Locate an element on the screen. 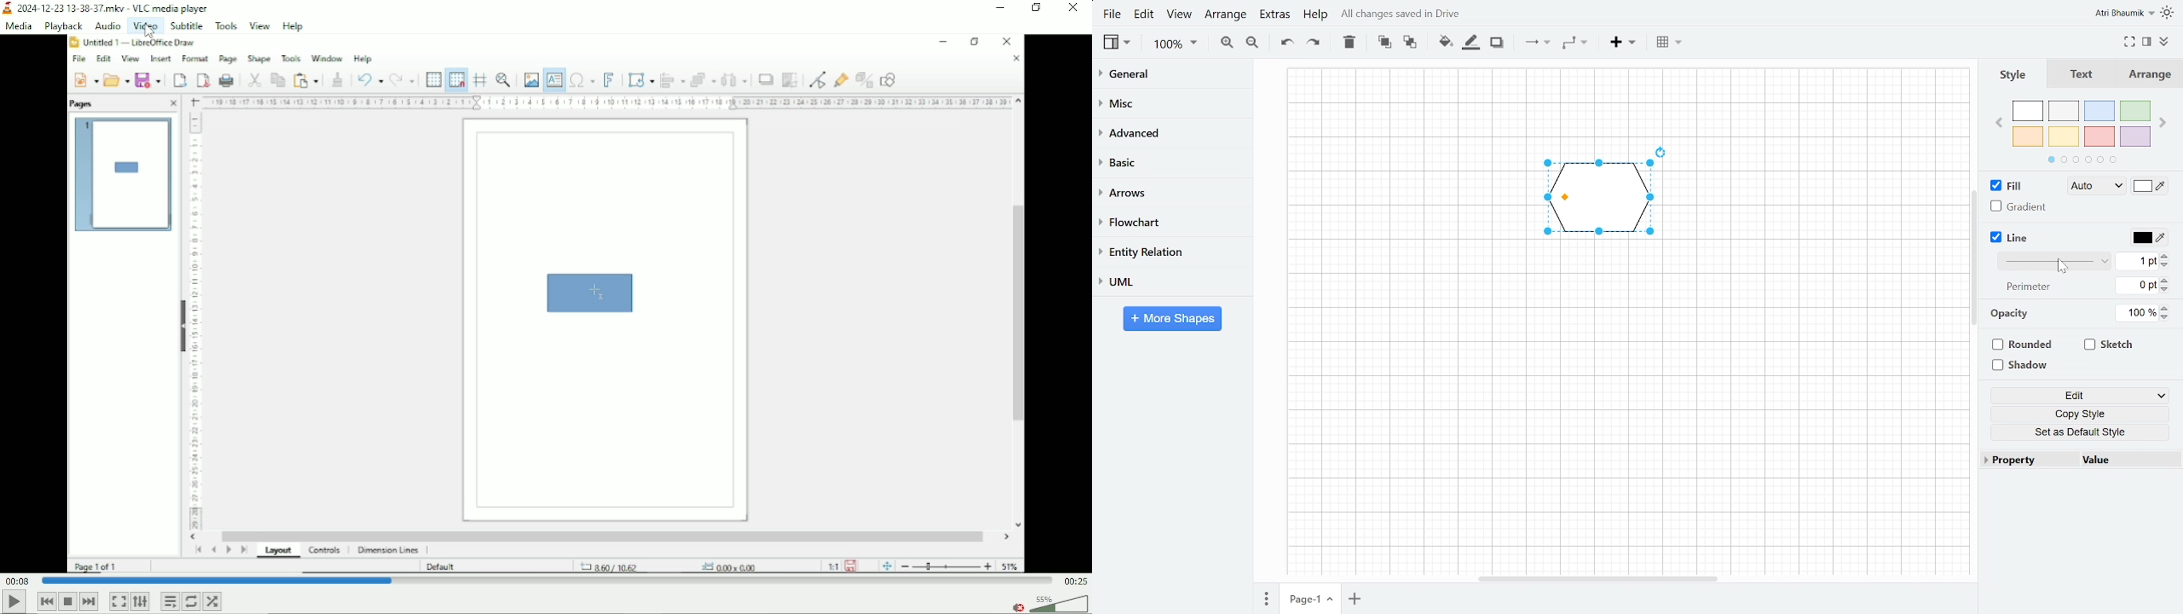 This screenshot has height=616, width=2184. Current page is located at coordinates (1309, 600).